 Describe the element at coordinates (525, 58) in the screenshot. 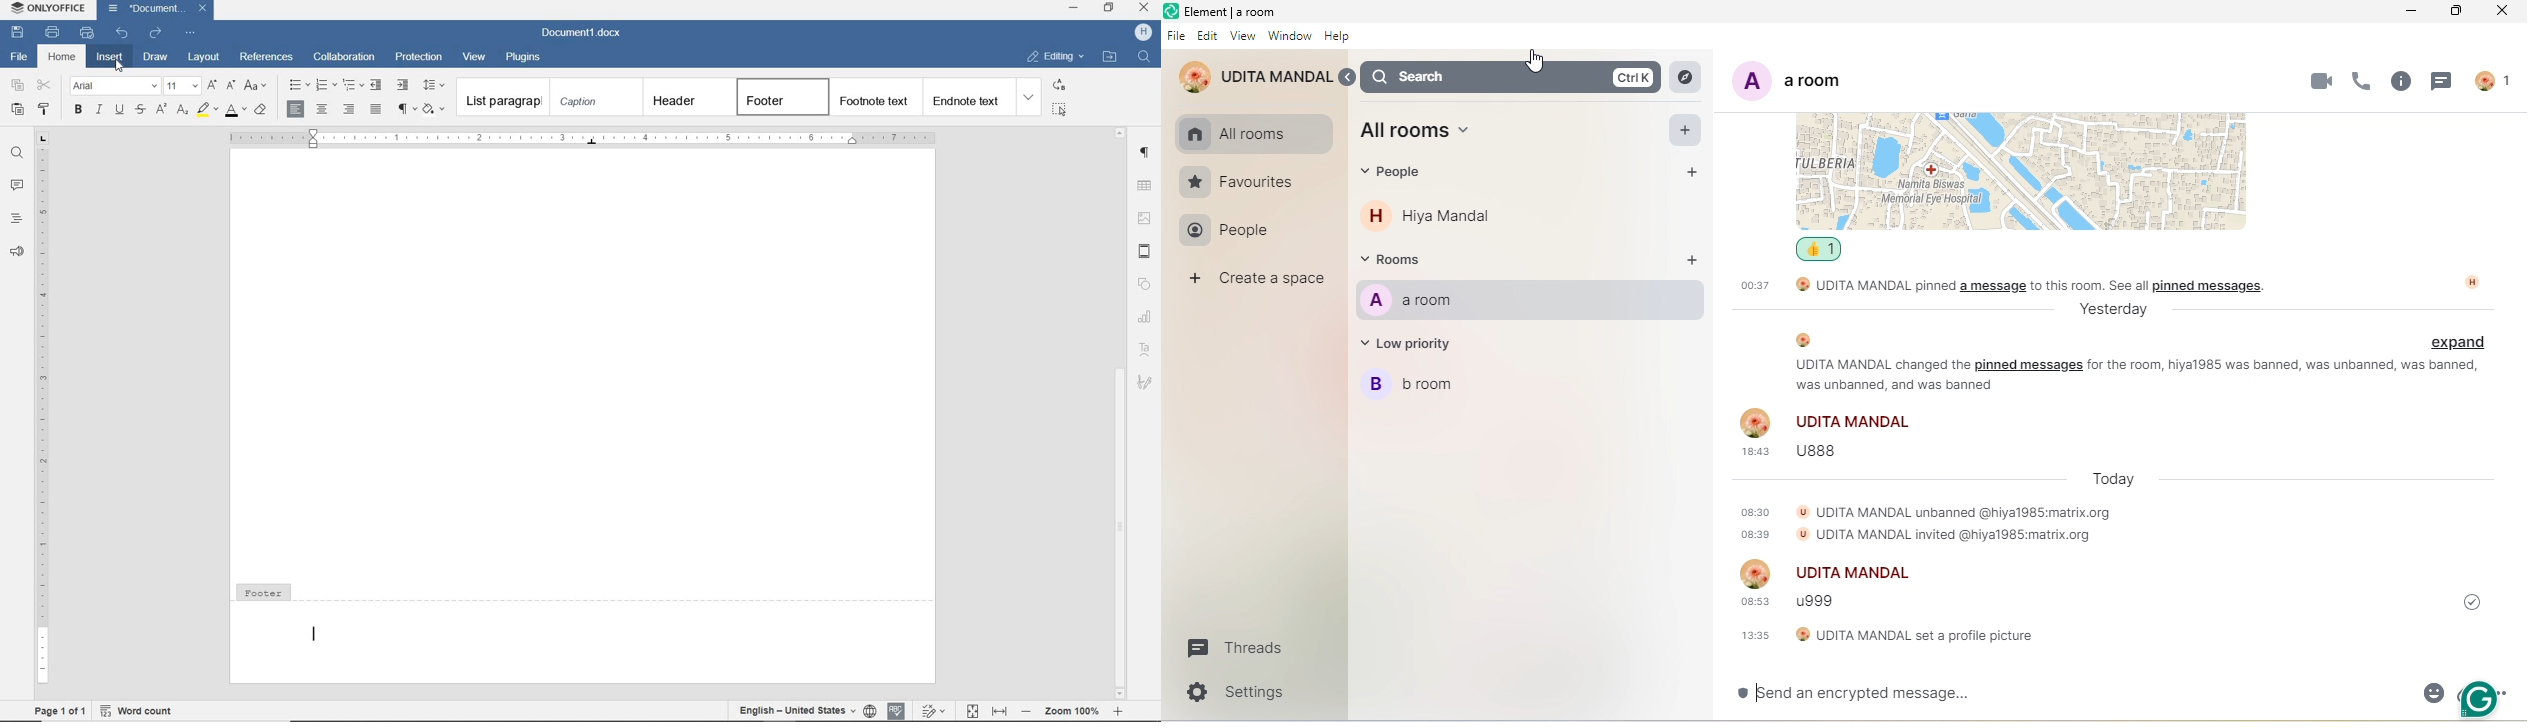

I see `plugins` at that location.